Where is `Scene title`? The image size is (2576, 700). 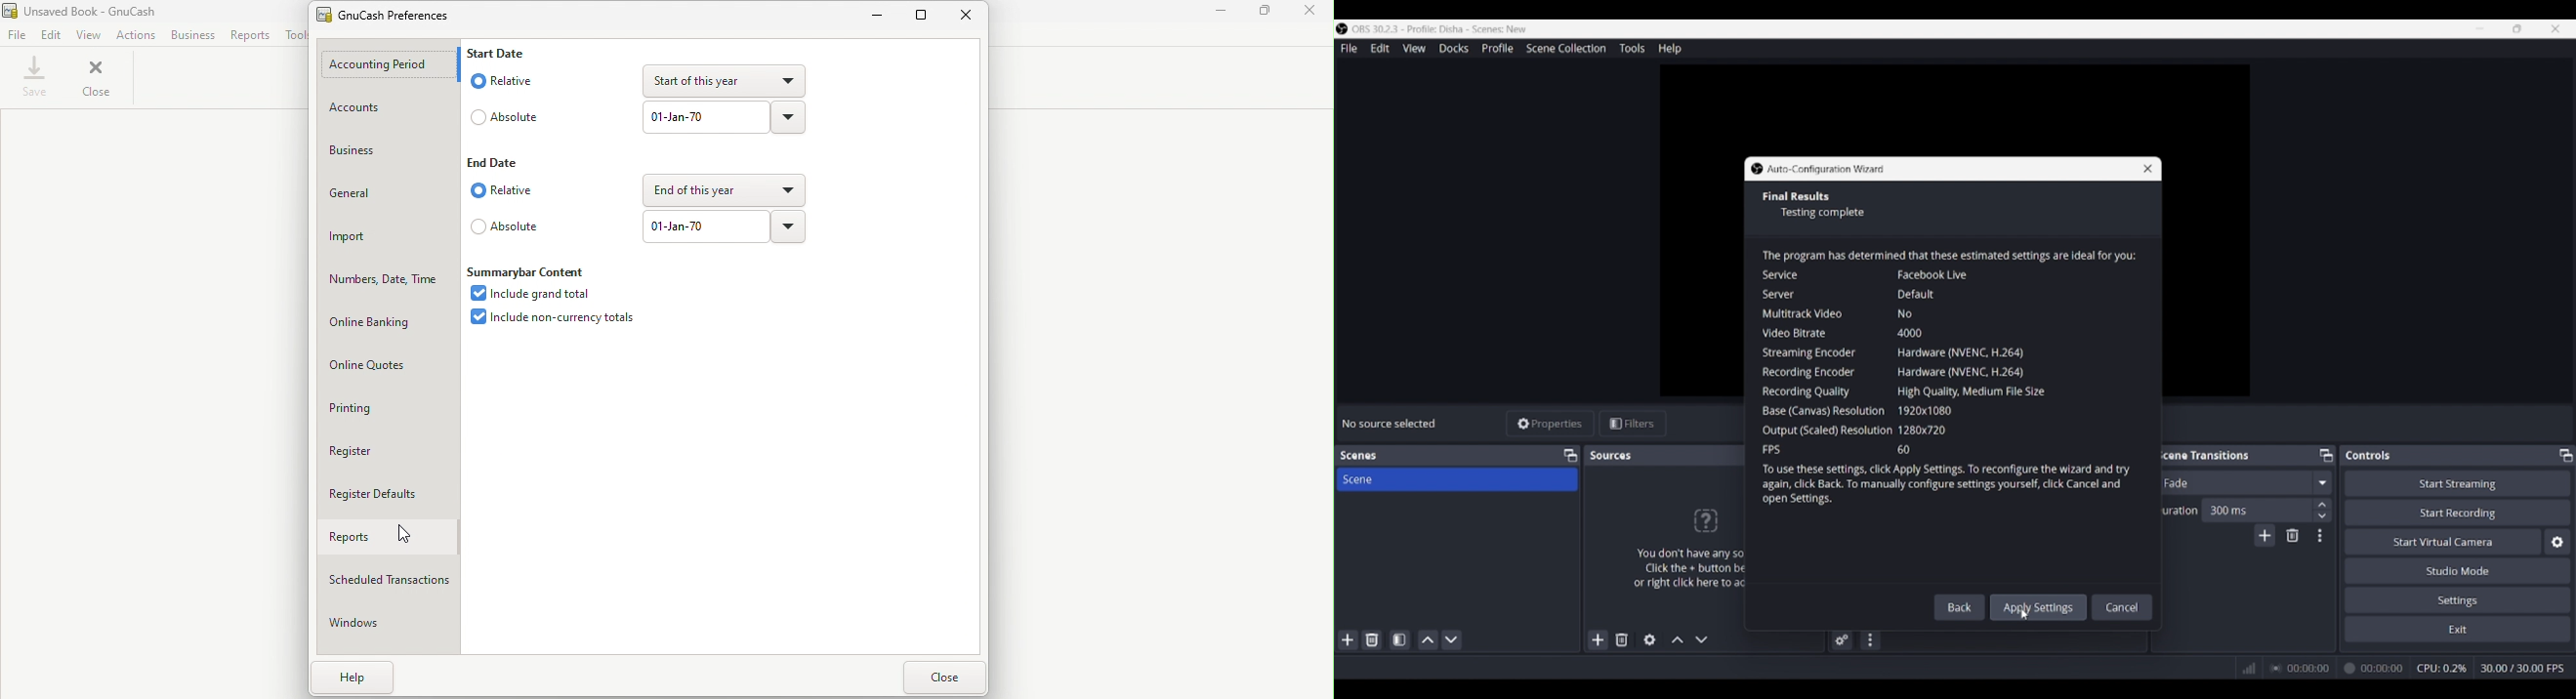
Scene title is located at coordinates (1457, 479).